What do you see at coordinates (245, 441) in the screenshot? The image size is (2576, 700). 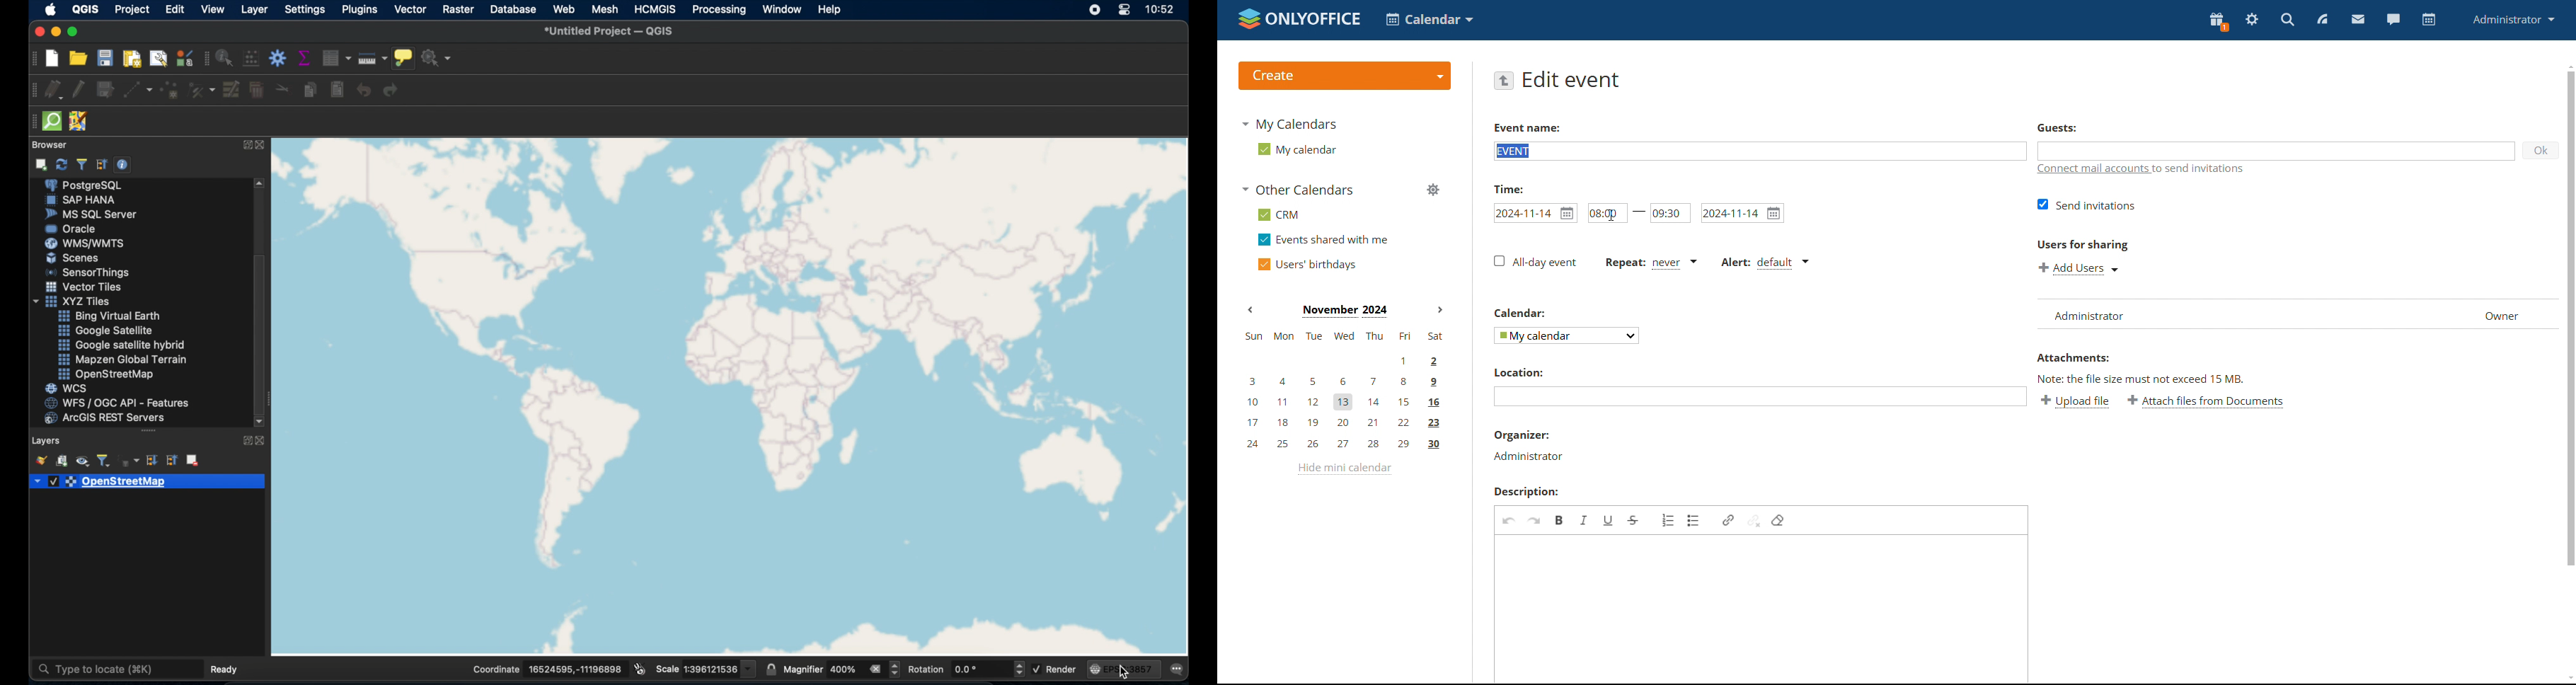 I see `expand` at bounding box center [245, 441].